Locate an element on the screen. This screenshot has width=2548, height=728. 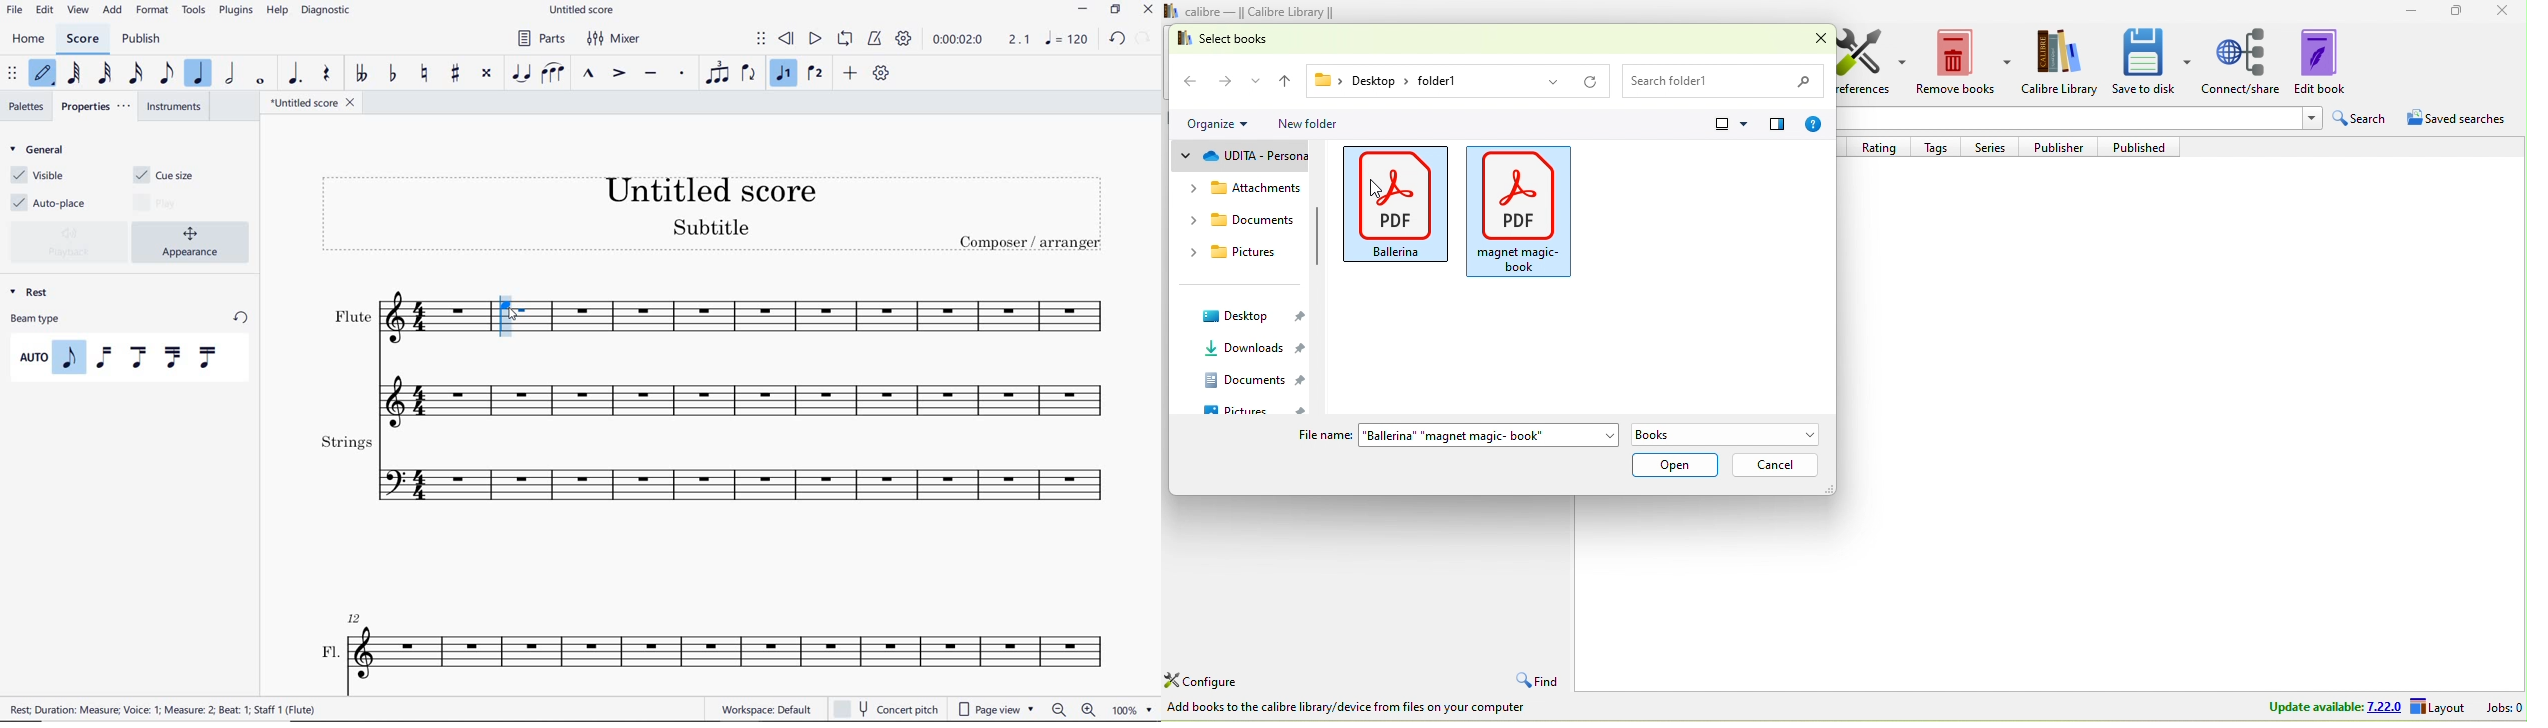
calibre library is located at coordinates (2062, 63).